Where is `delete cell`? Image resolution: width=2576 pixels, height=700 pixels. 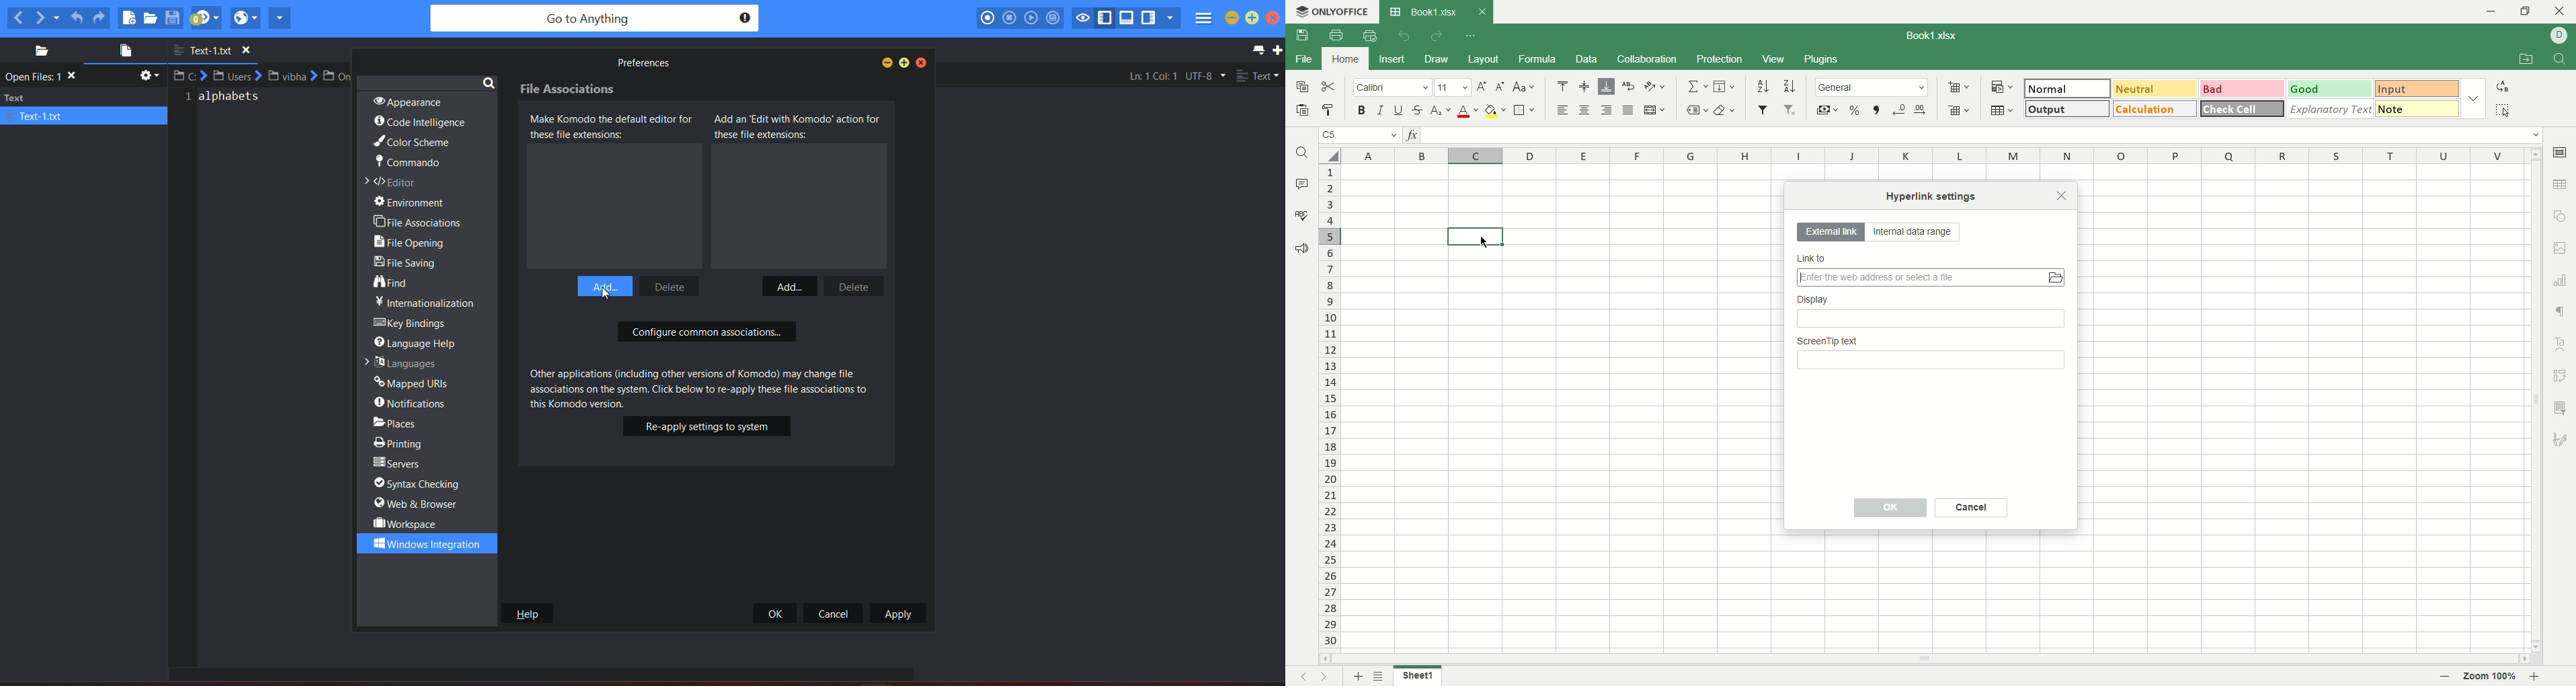
delete cell is located at coordinates (1959, 112).